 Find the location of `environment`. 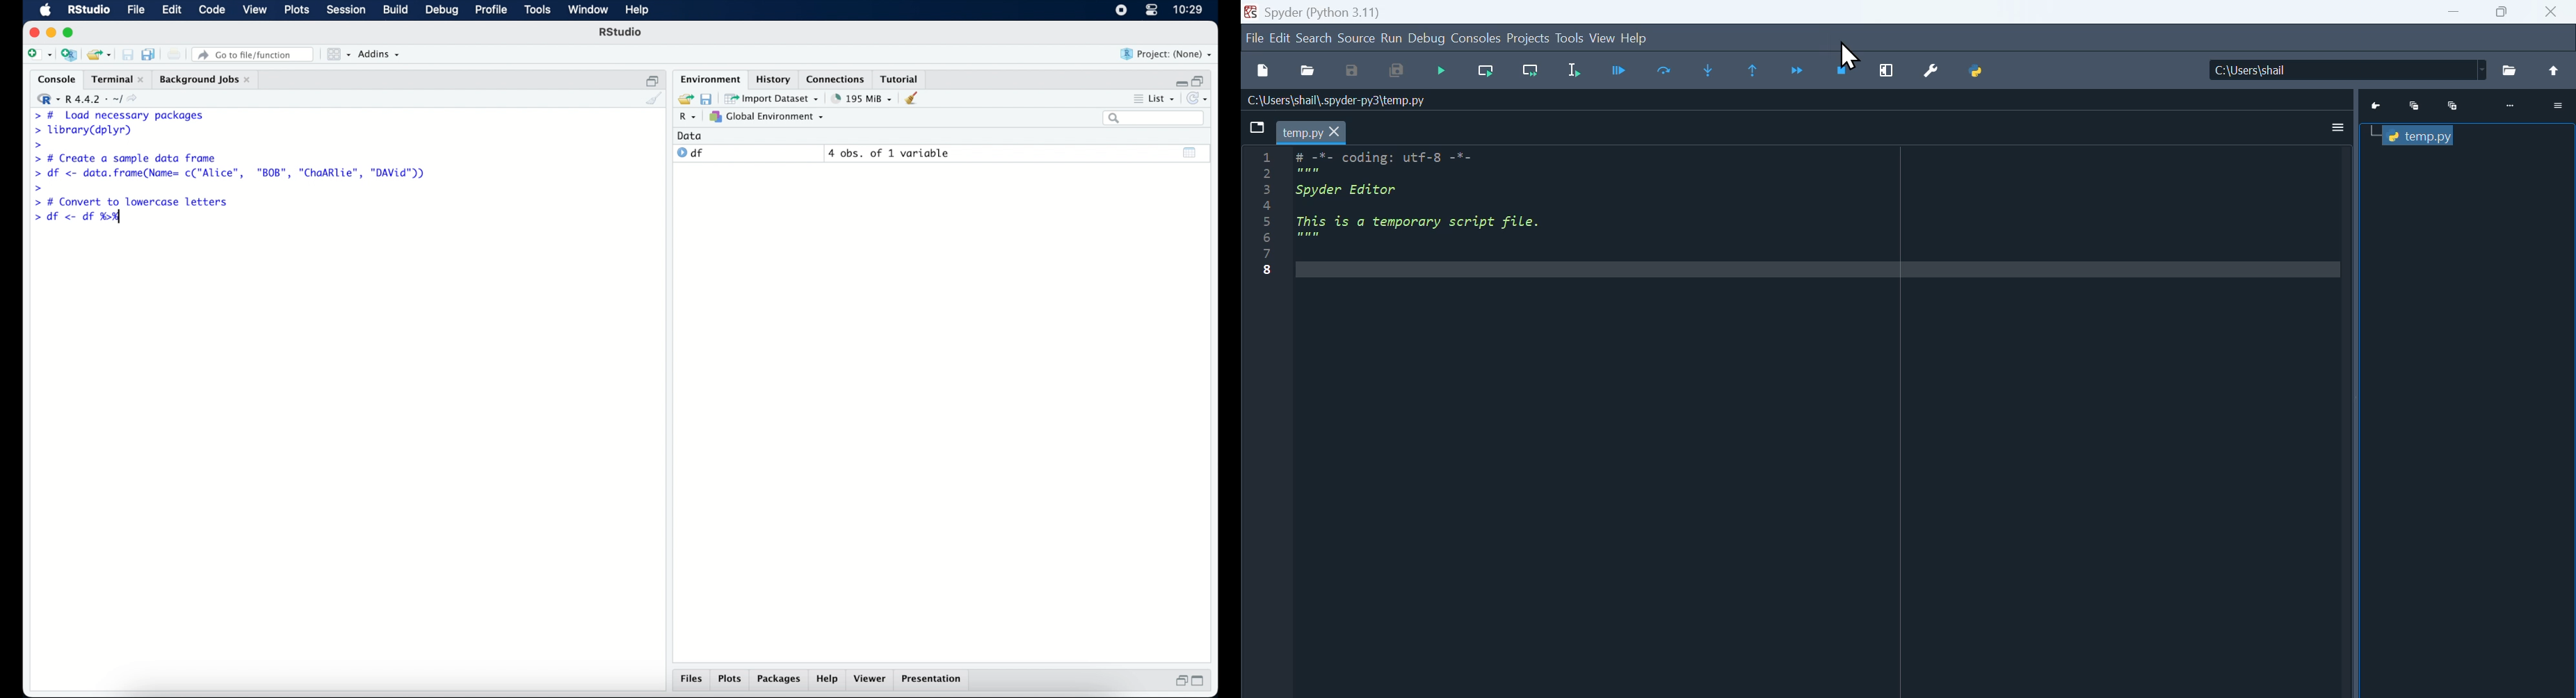

environment is located at coordinates (709, 78).